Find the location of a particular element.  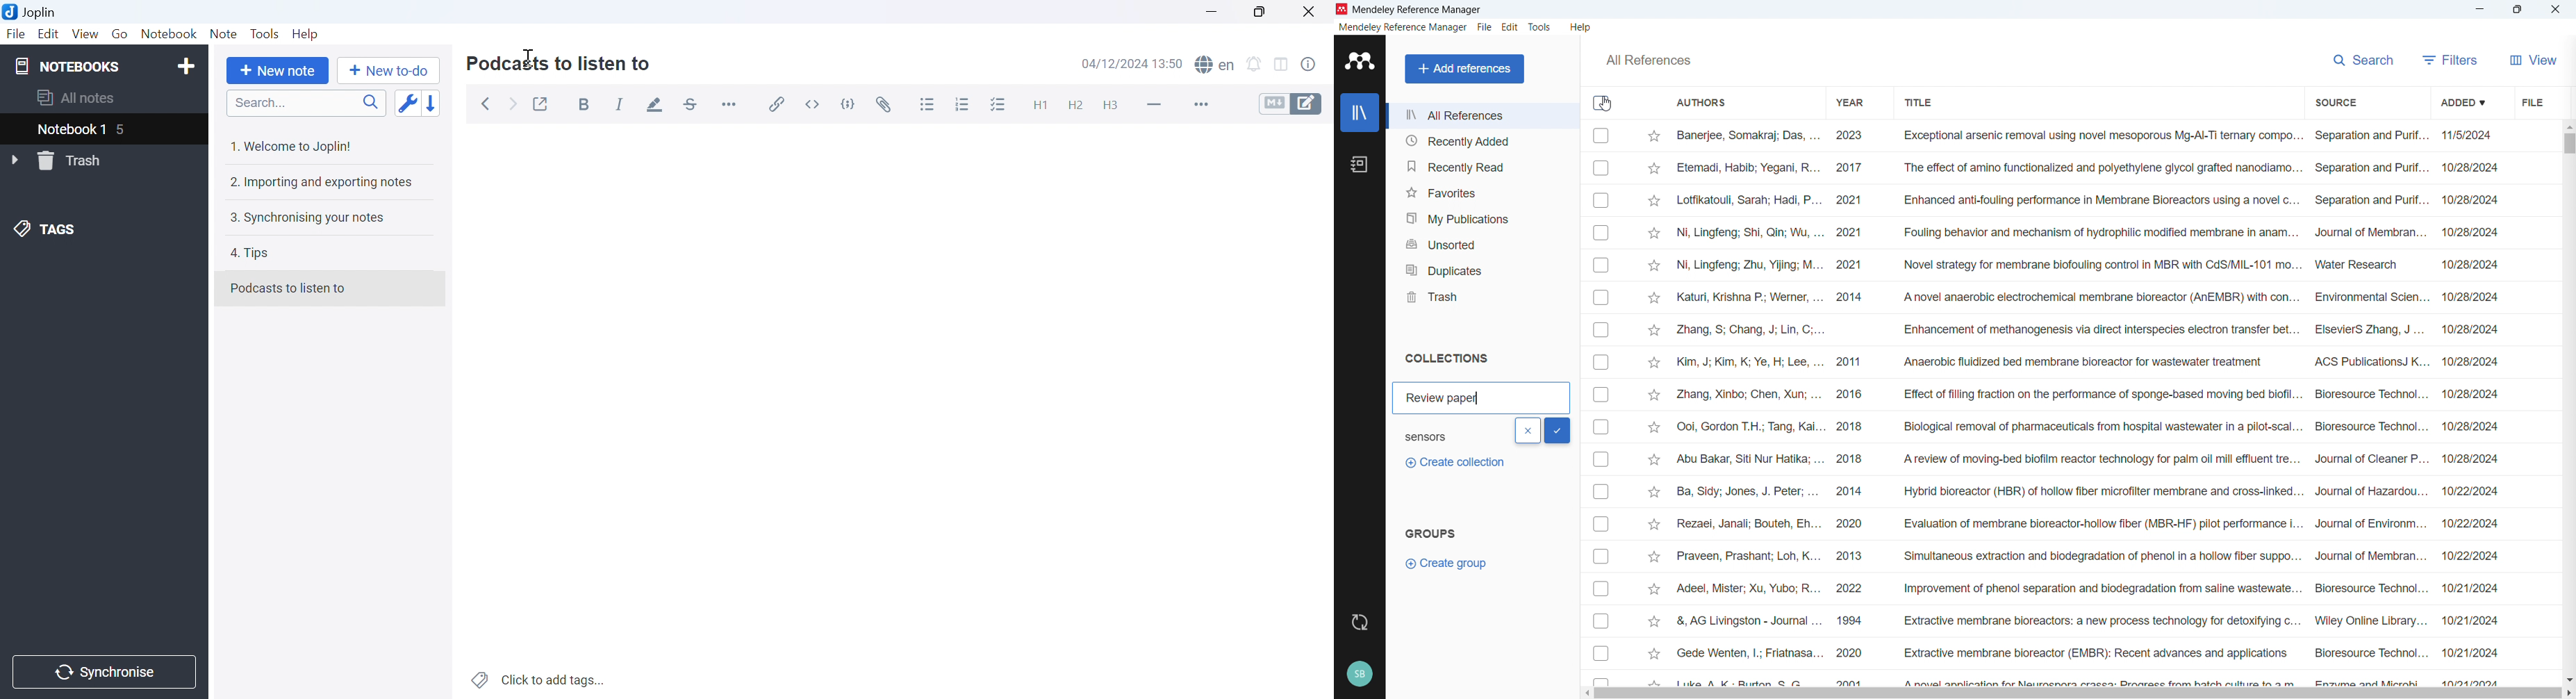

Edit is located at coordinates (49, 35).